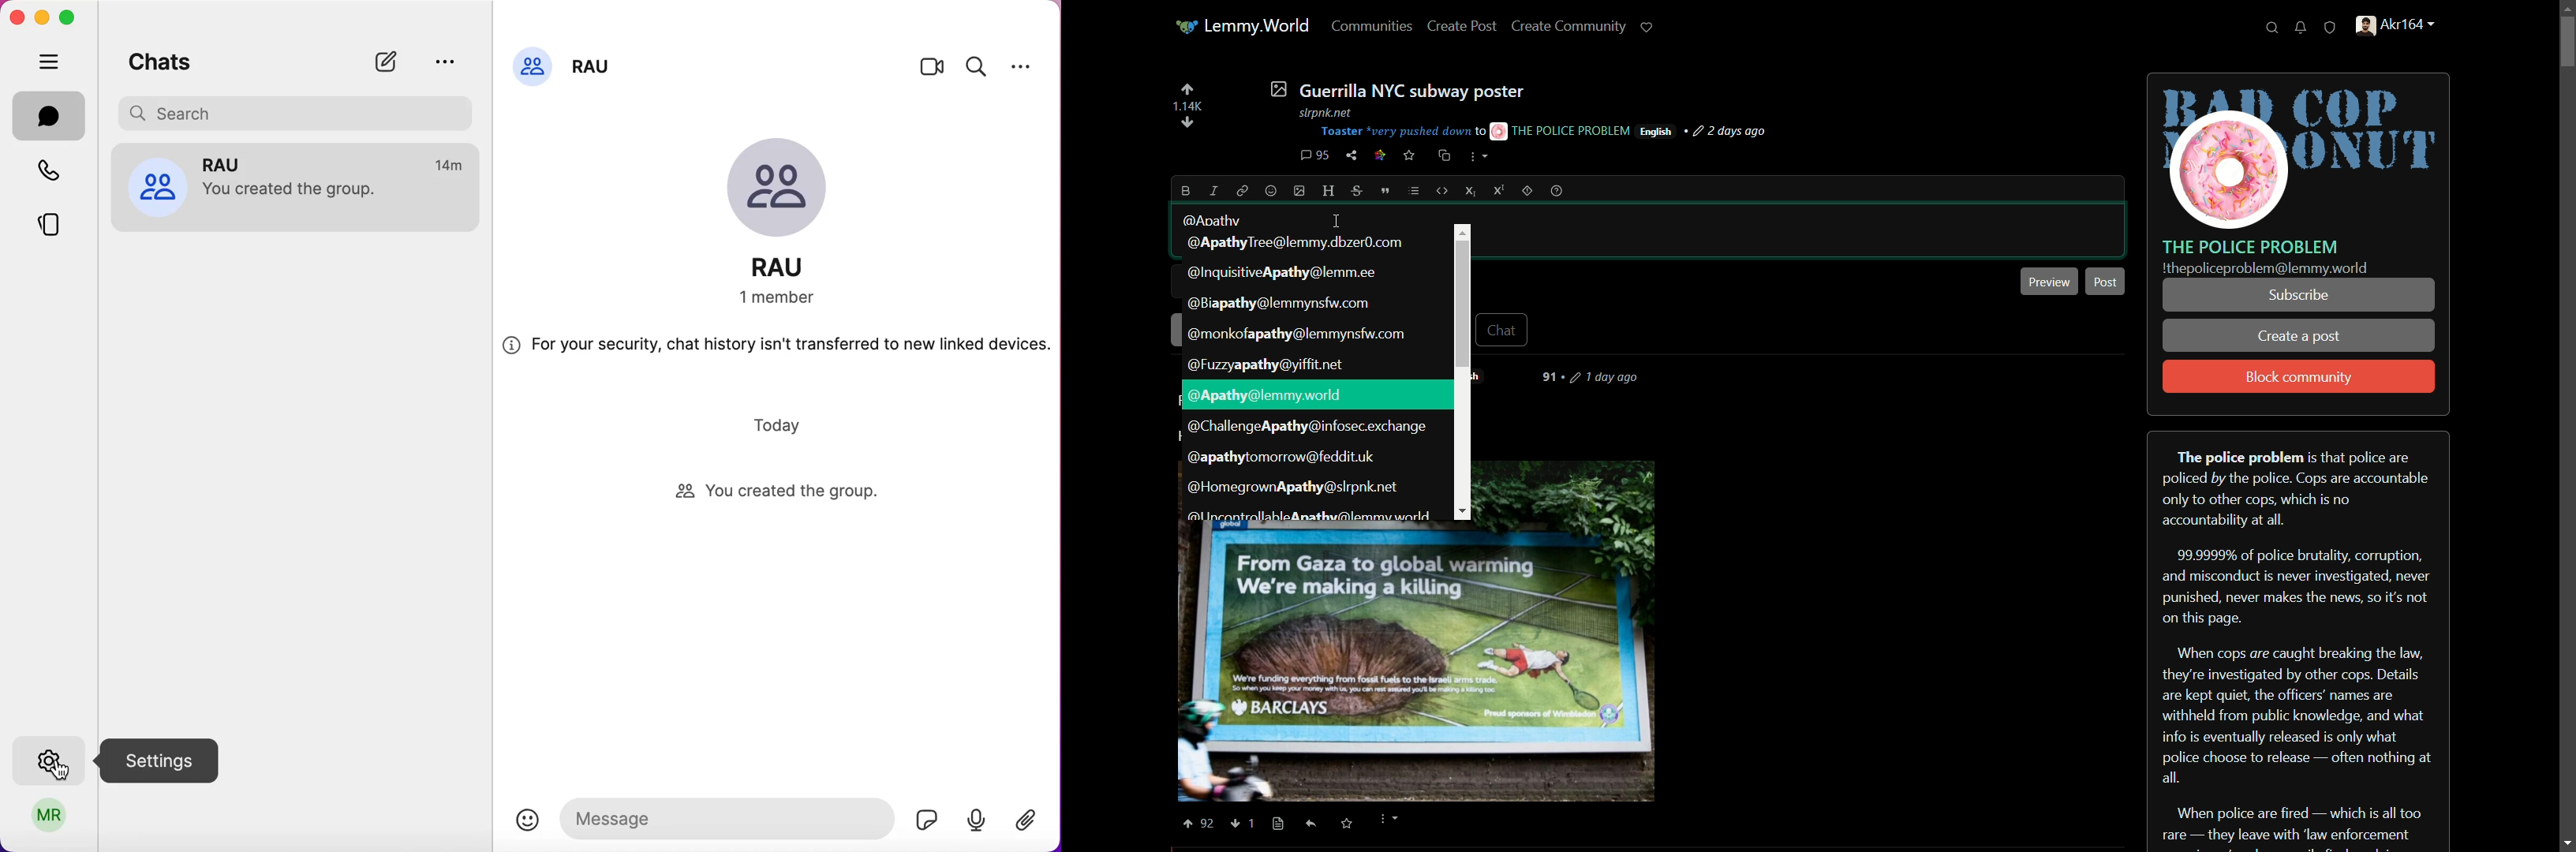 The width and height of the screenshot is (2576, 868). I want to click on You created the group., so click(290, 189).